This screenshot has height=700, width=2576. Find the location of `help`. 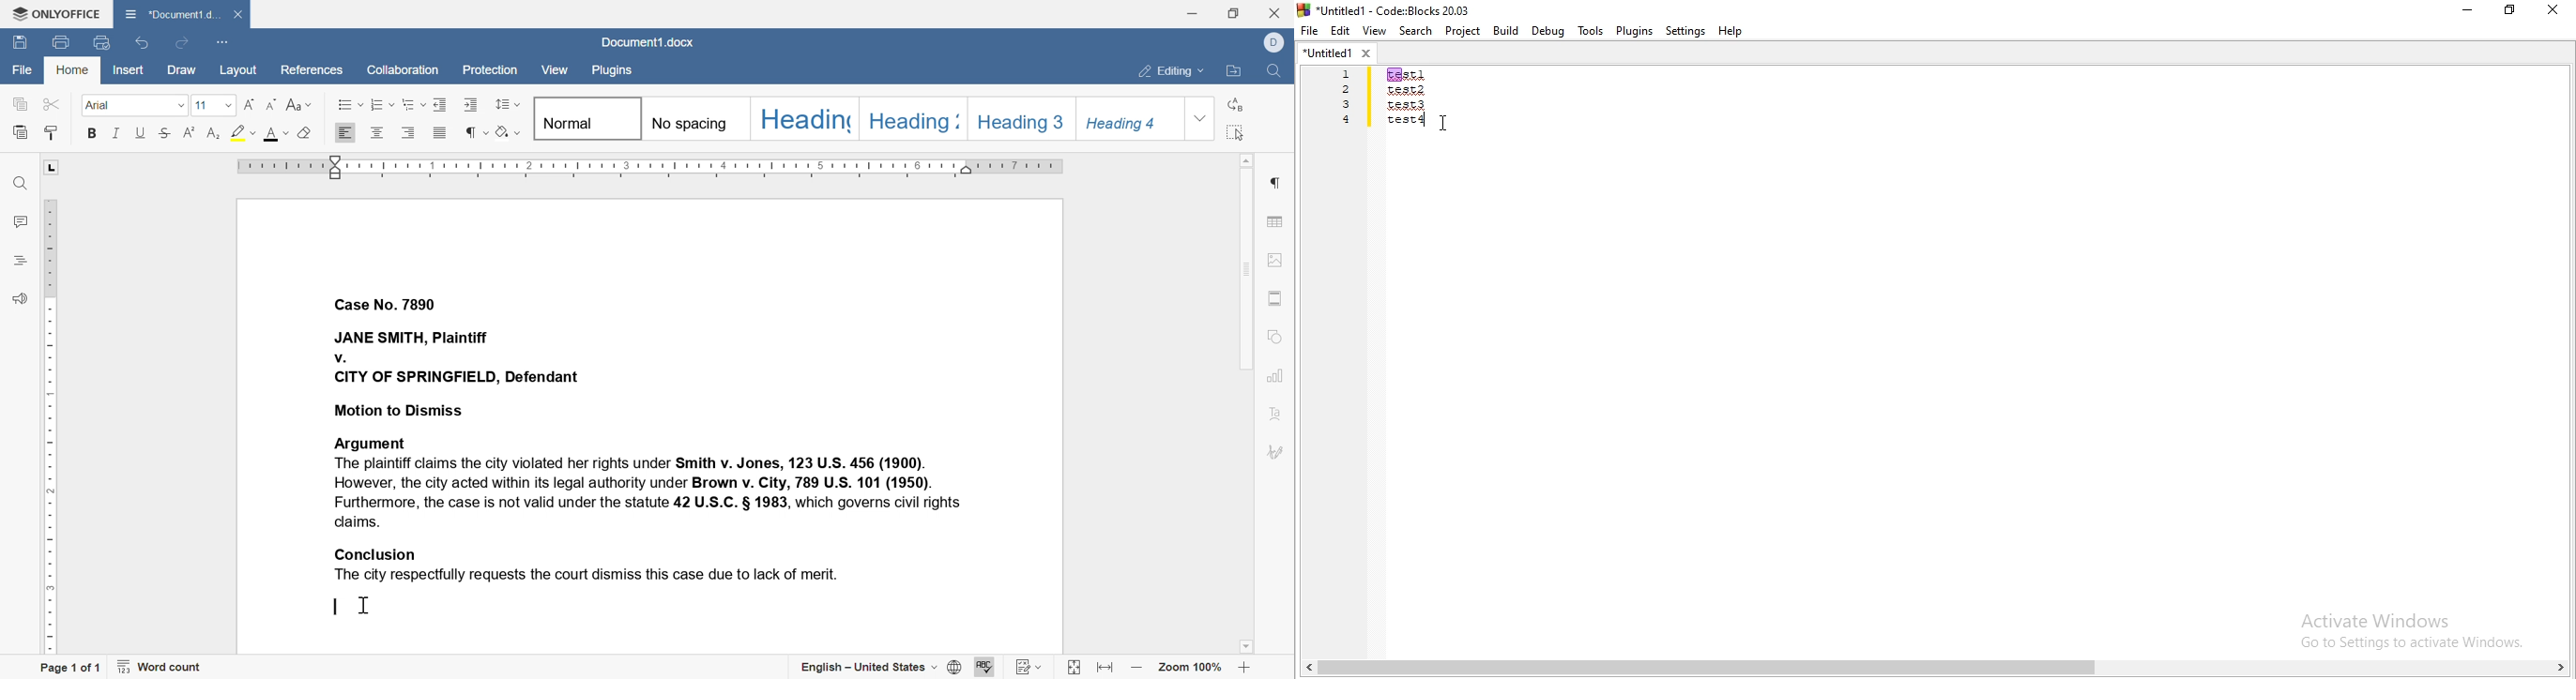

help is located at coordinates (1732, 31).